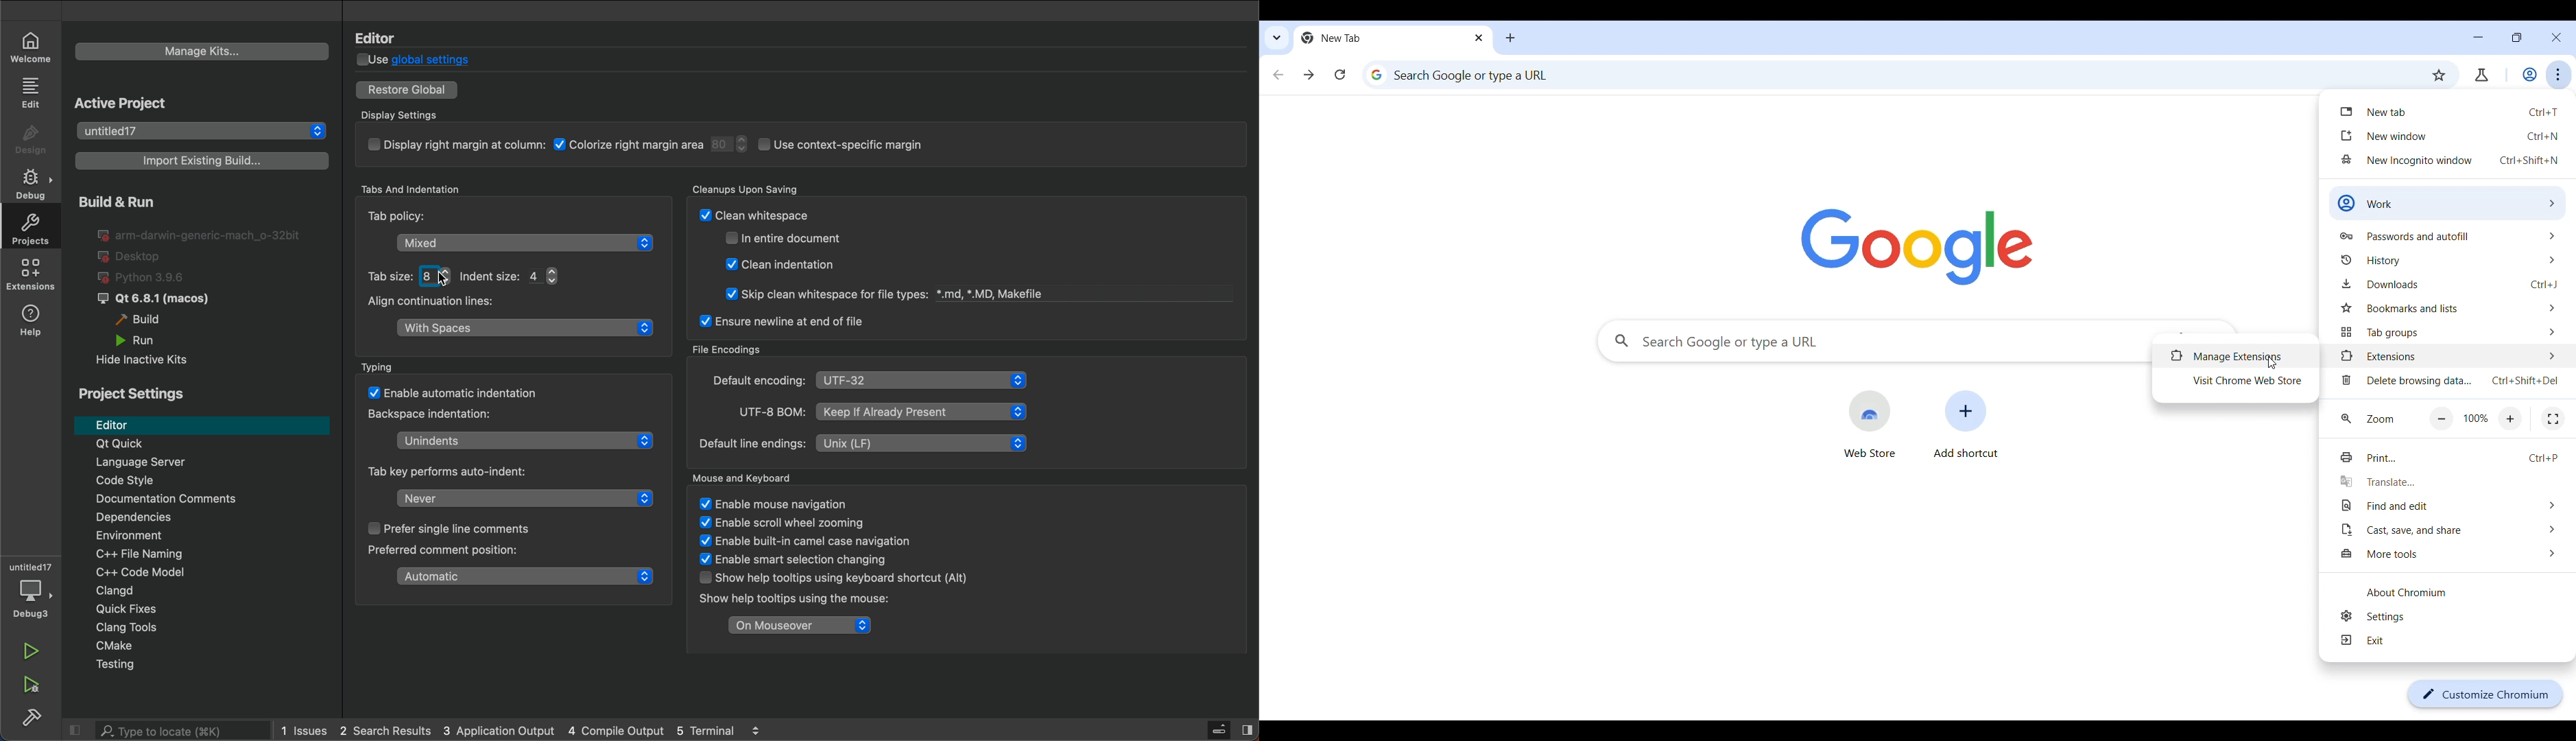  What do you see at coordinates (113, 201) in the screenshot?
I see `build and run` at bounding box center [113, 201].